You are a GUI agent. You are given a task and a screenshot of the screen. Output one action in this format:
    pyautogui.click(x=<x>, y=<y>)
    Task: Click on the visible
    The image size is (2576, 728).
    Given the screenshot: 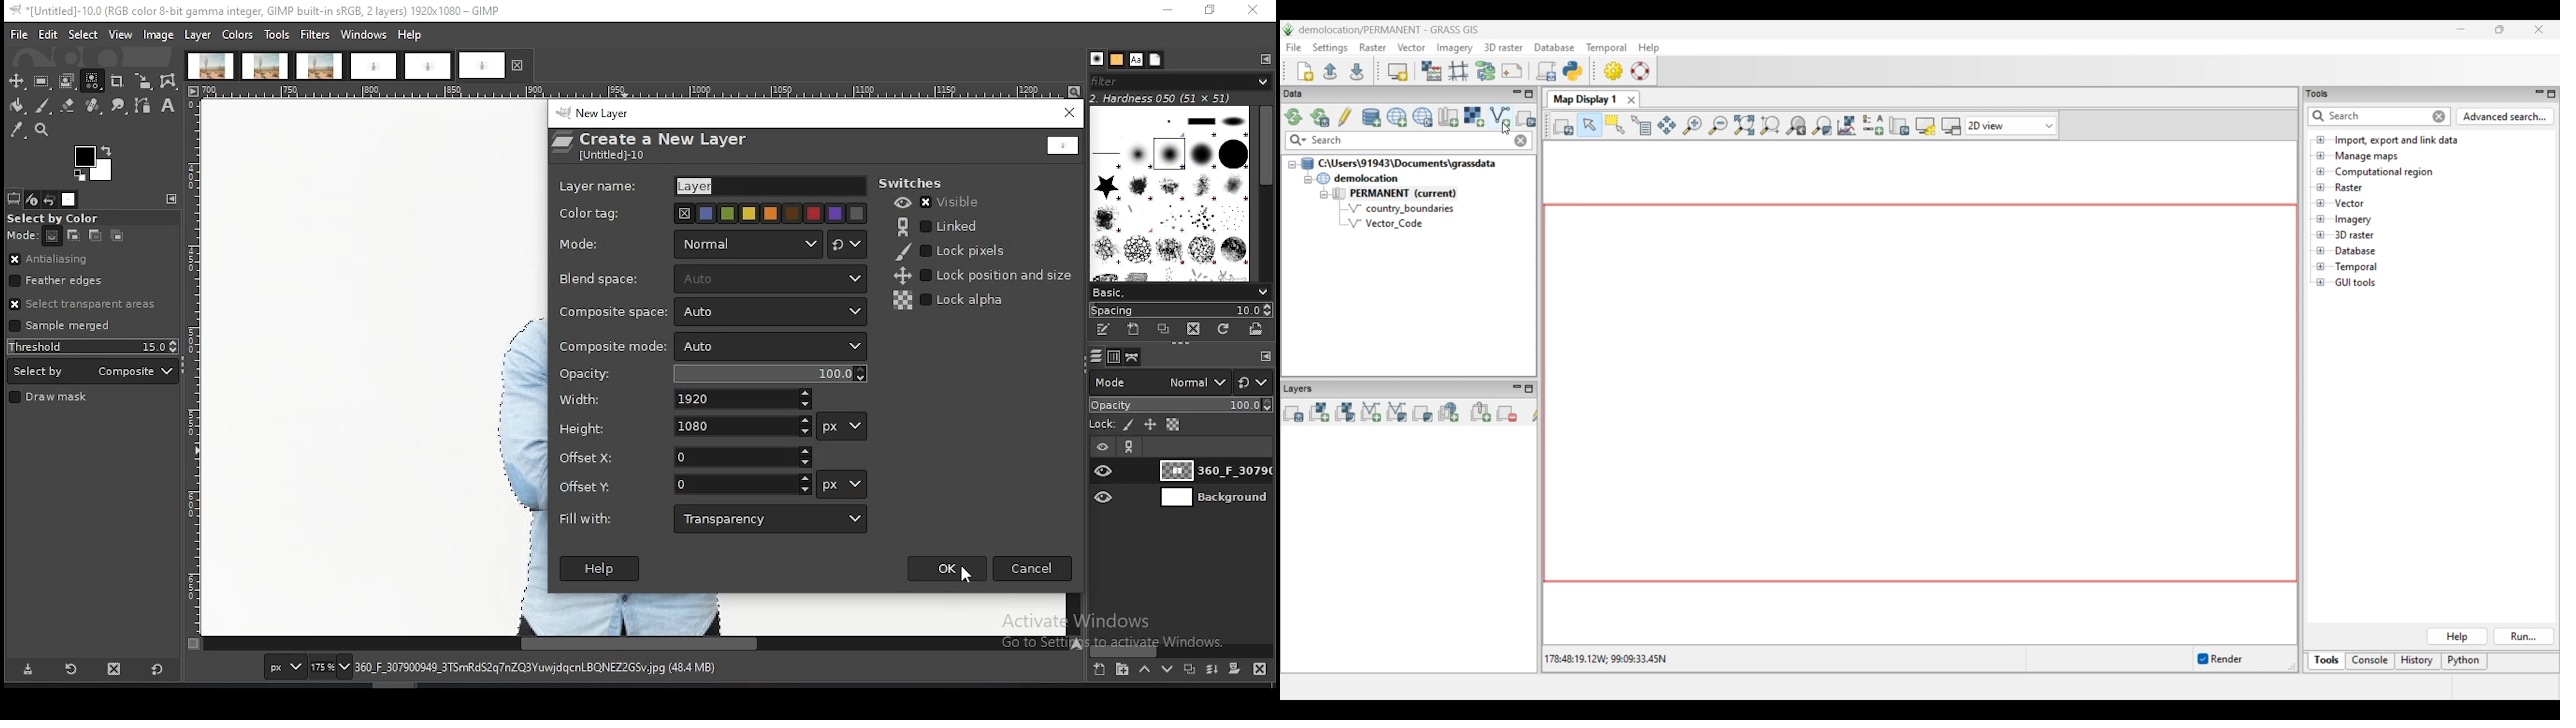 What is the action you would take?
    pyautogui.click(x=940, y=201)
    